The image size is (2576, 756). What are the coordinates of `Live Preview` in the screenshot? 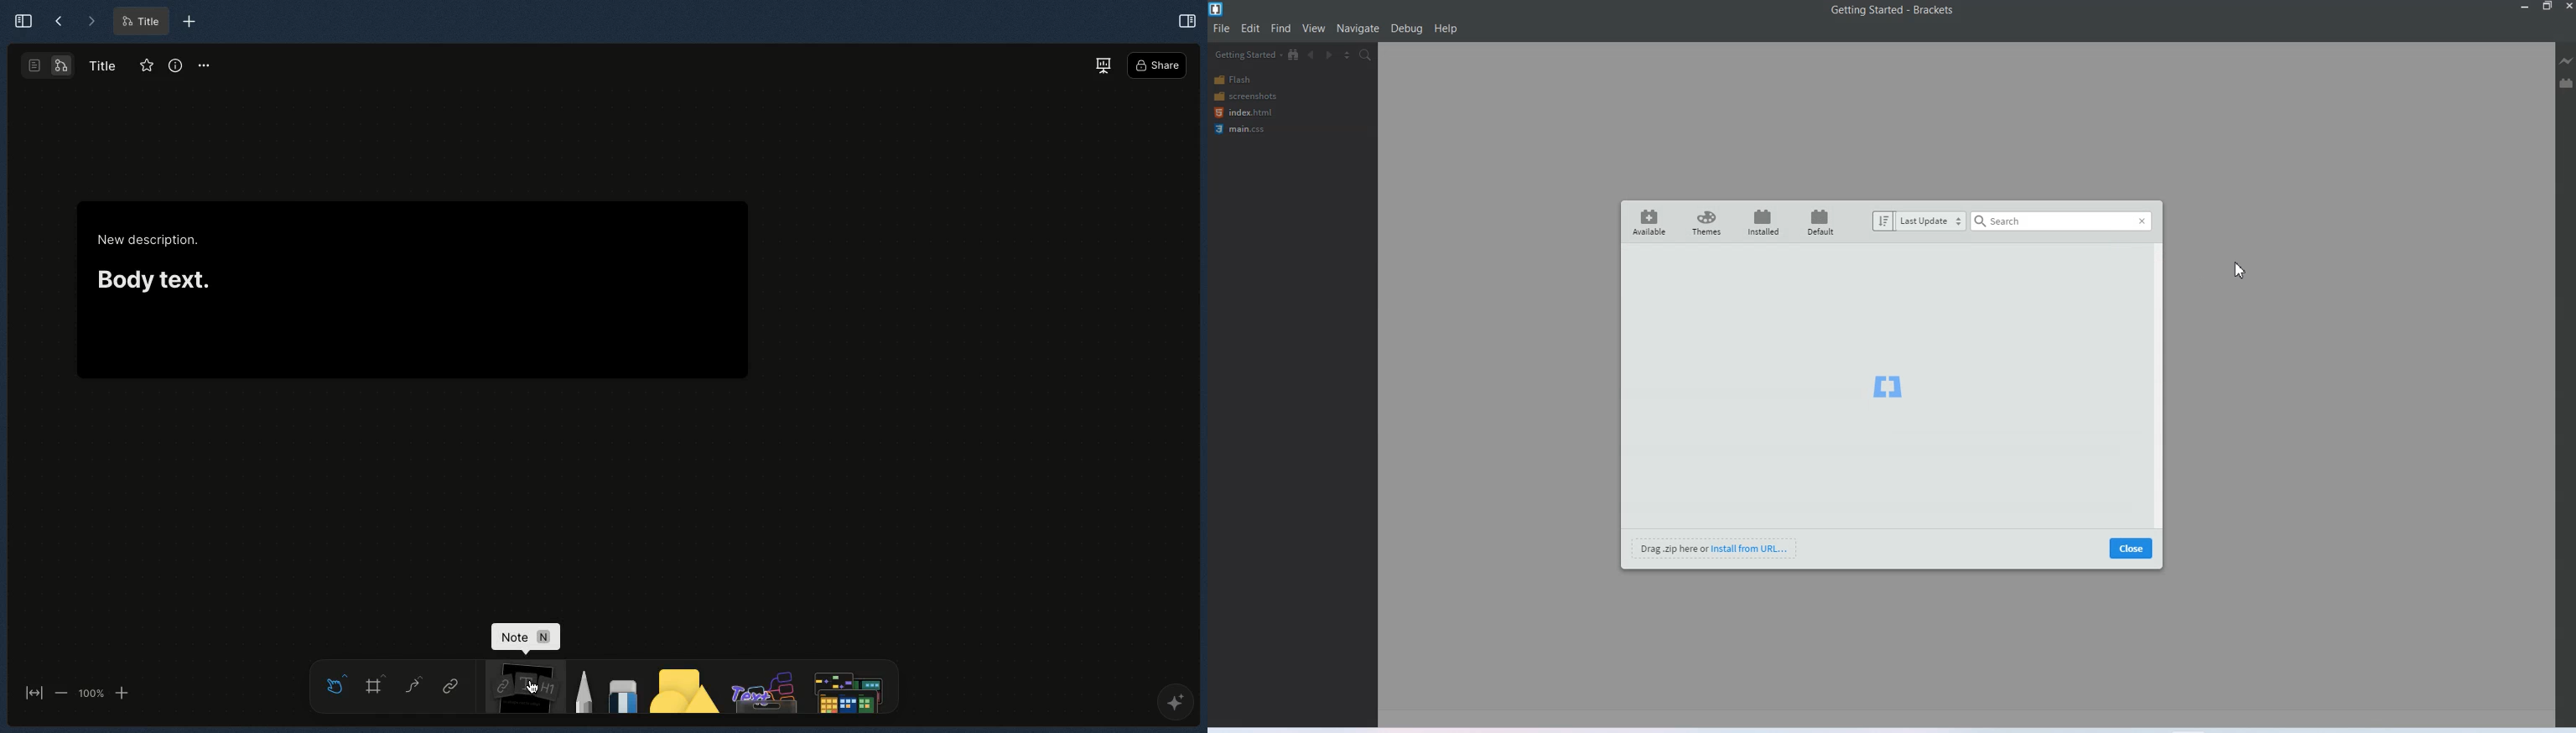 It's located at (2565, 61).